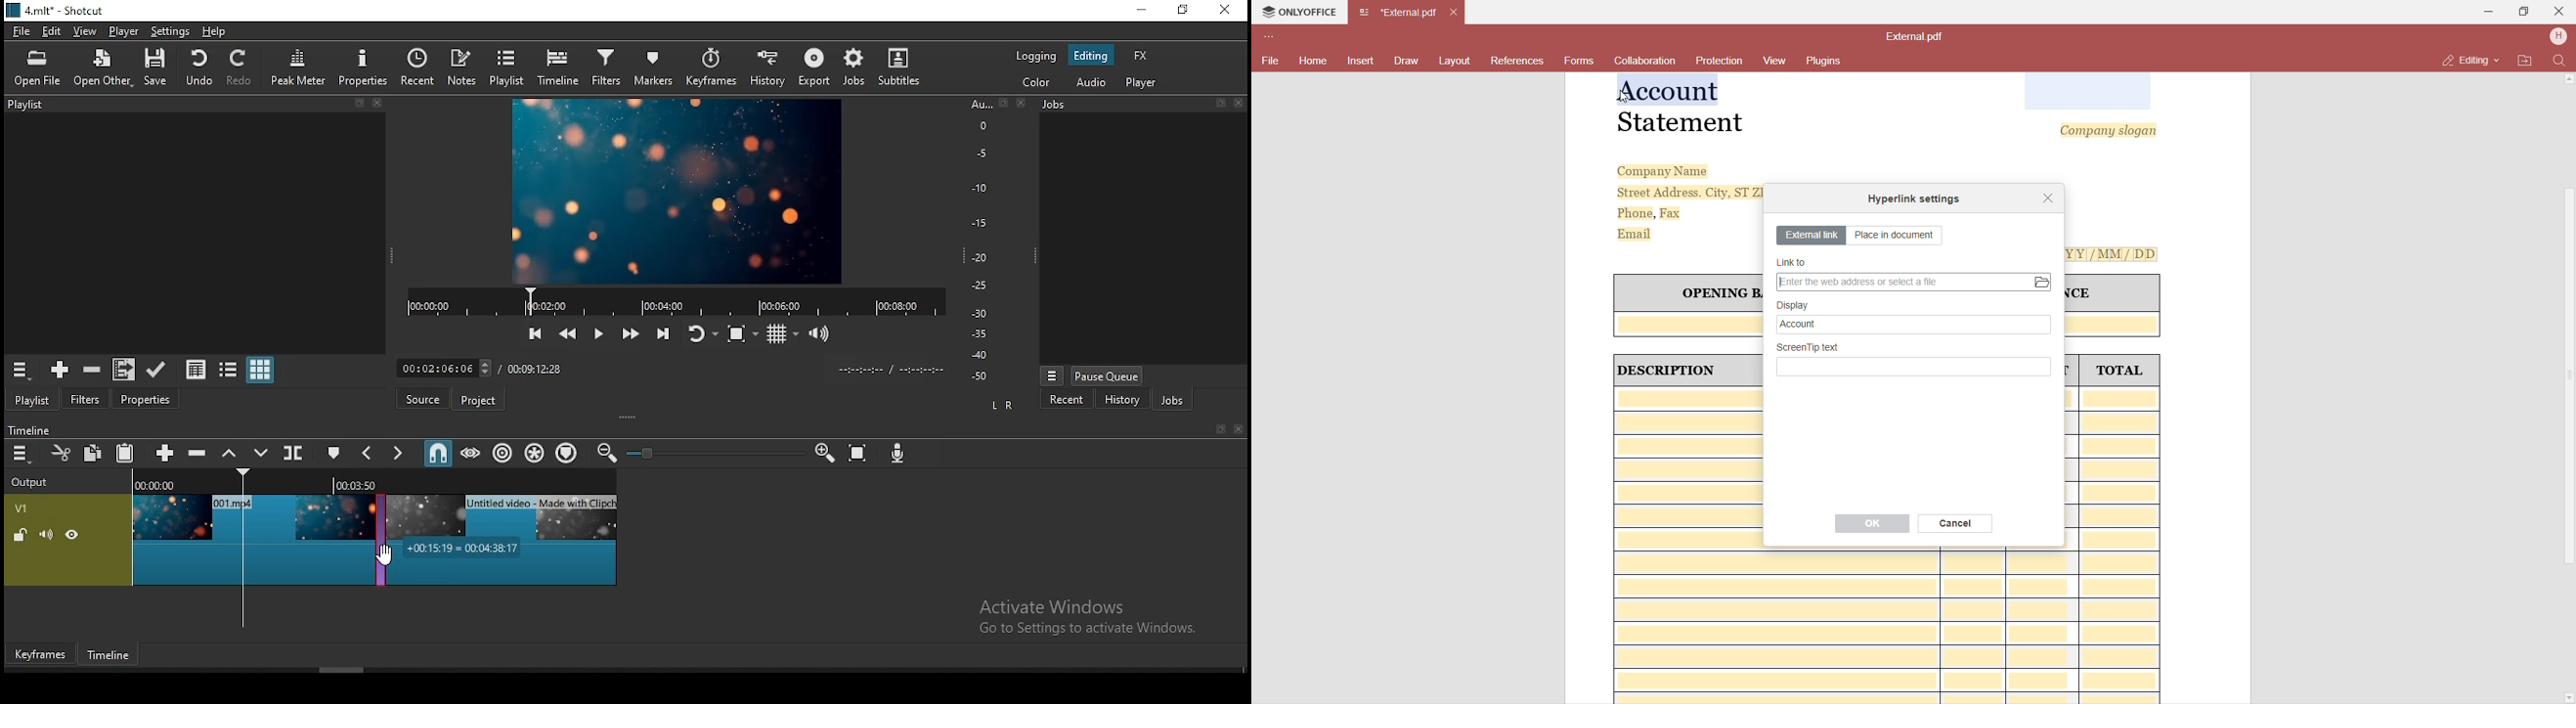  Describe the element at coordinates (1141, 56) in the screenshot. I see `fx` at that location.